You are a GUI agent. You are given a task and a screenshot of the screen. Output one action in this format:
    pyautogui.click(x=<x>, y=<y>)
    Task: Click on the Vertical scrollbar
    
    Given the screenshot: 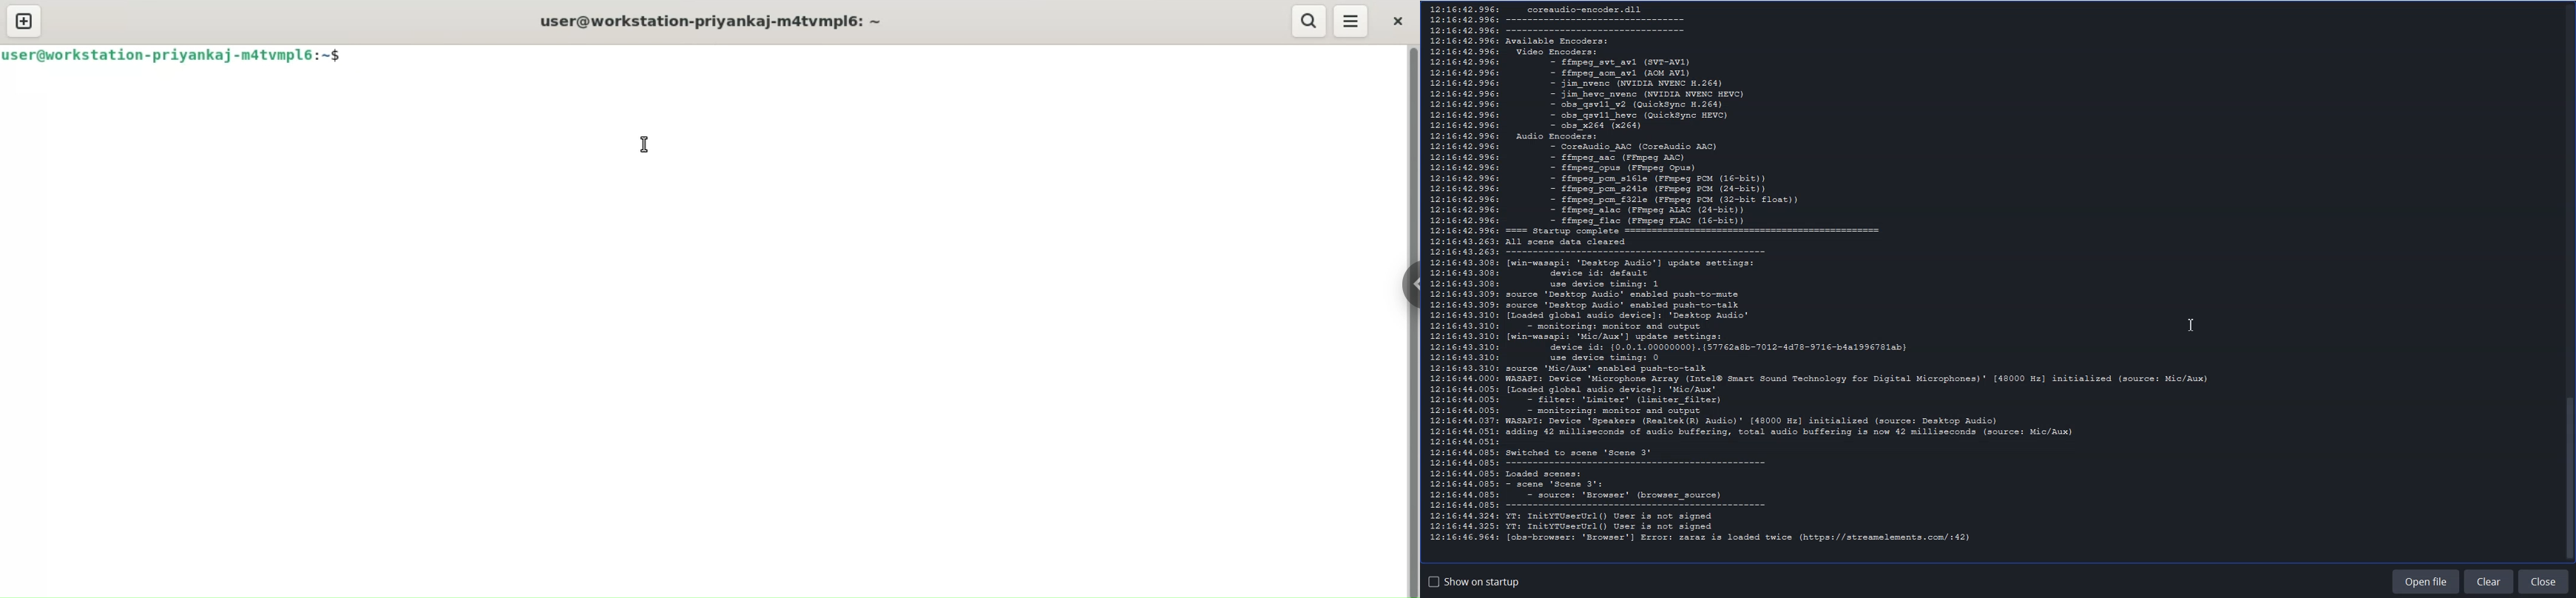 What is the action you would take?
    pyautogui.click(x=2569, y=282)
    